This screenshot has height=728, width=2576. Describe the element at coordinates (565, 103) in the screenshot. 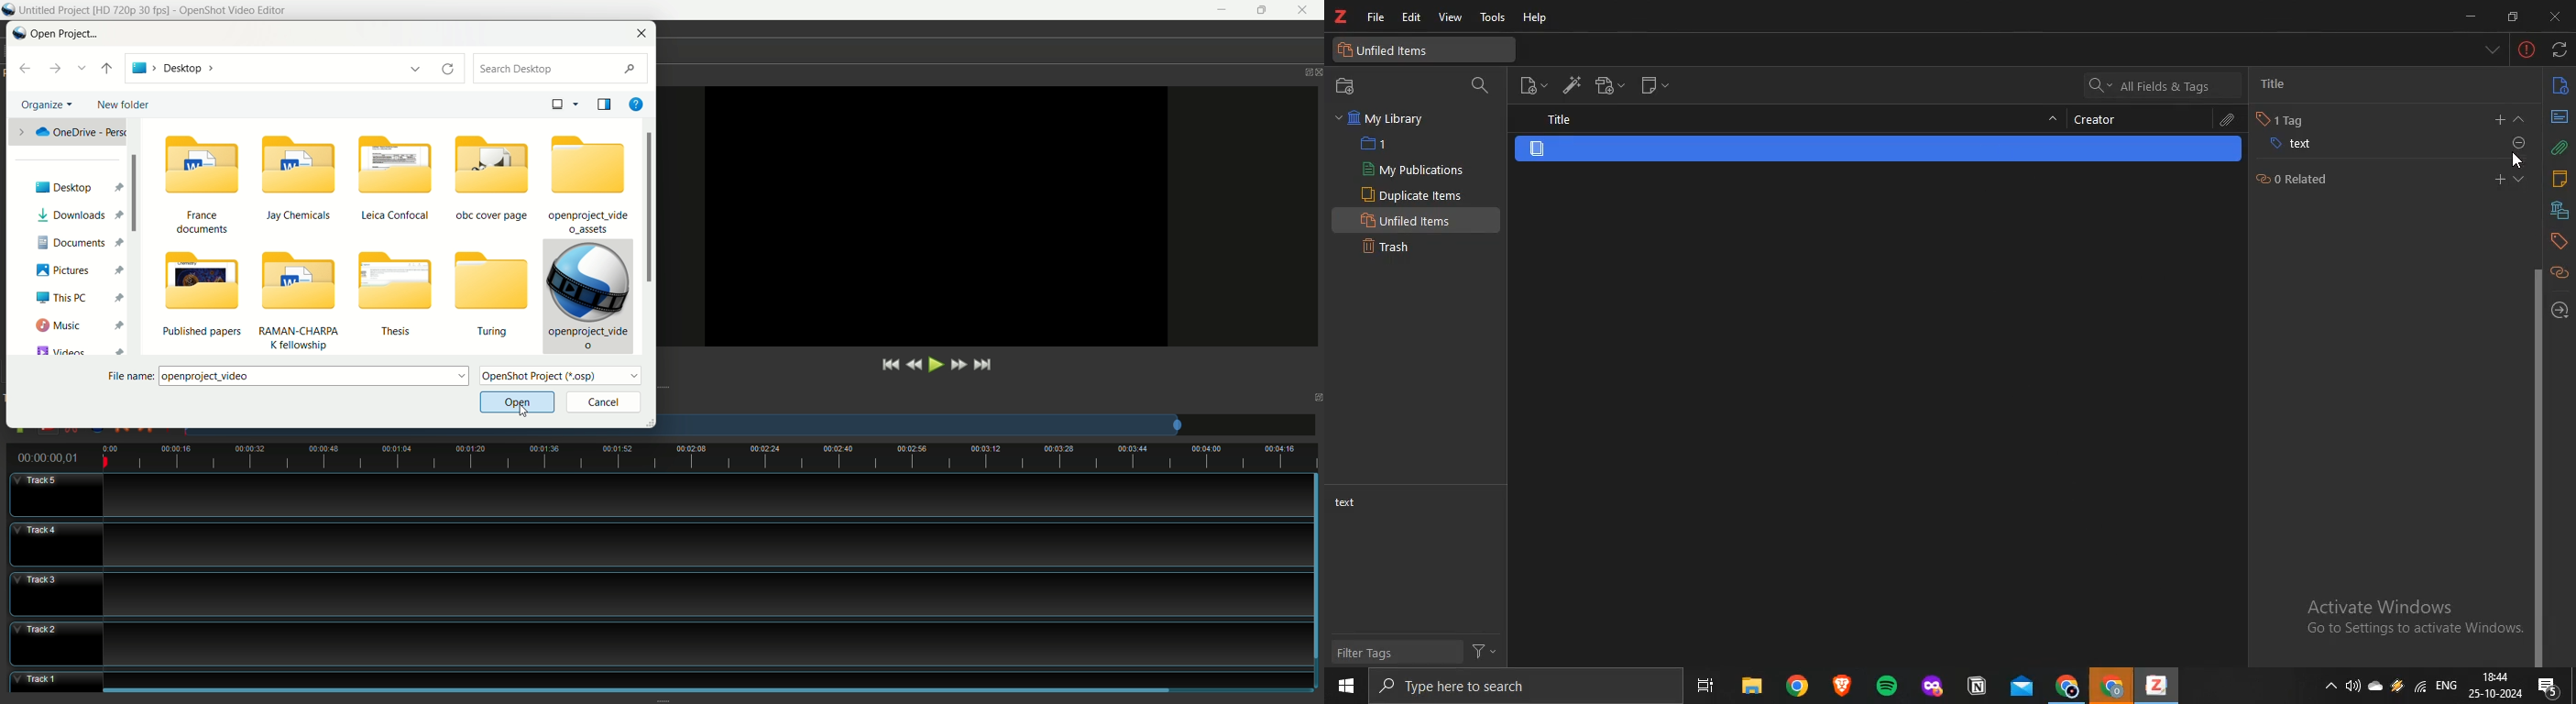

I see `change your view` at that location.